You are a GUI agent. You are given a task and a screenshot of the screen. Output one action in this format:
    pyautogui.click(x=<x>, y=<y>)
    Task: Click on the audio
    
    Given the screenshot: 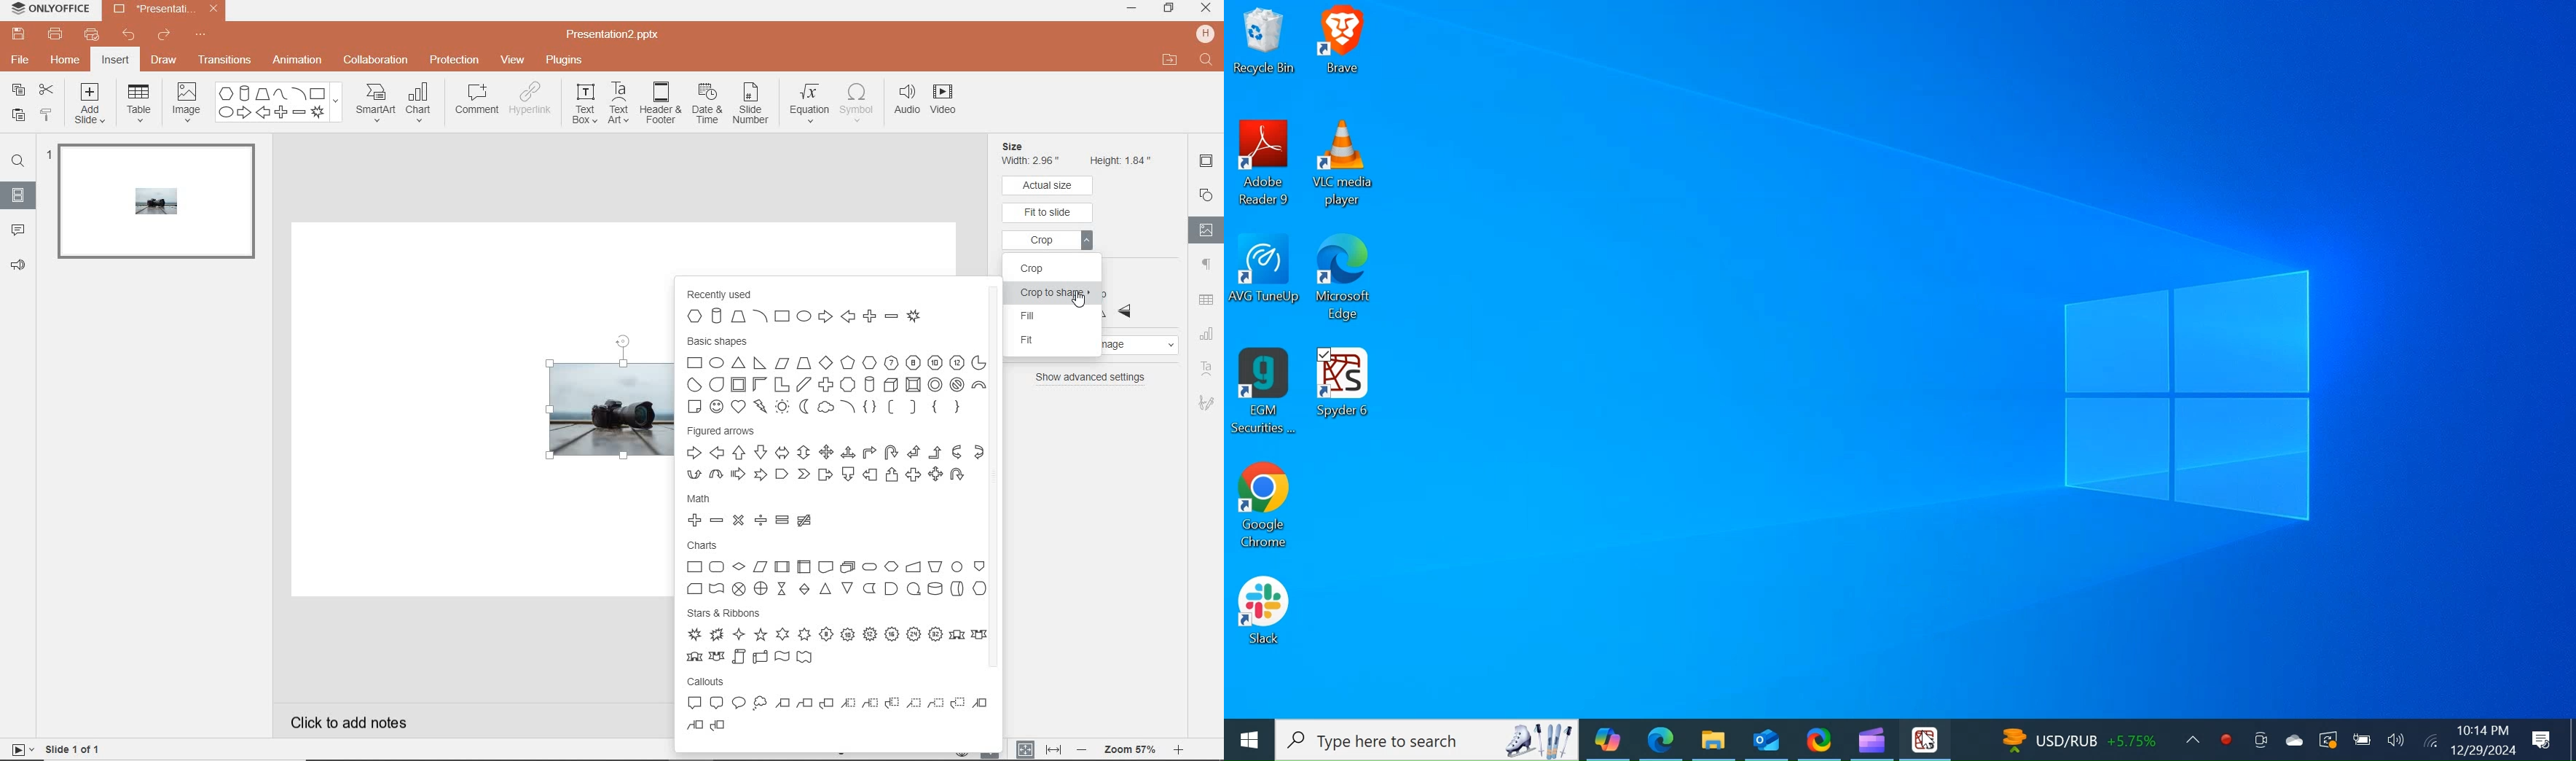 What is the action you would take?
    pyautogui.click(x=906, y=102)
    